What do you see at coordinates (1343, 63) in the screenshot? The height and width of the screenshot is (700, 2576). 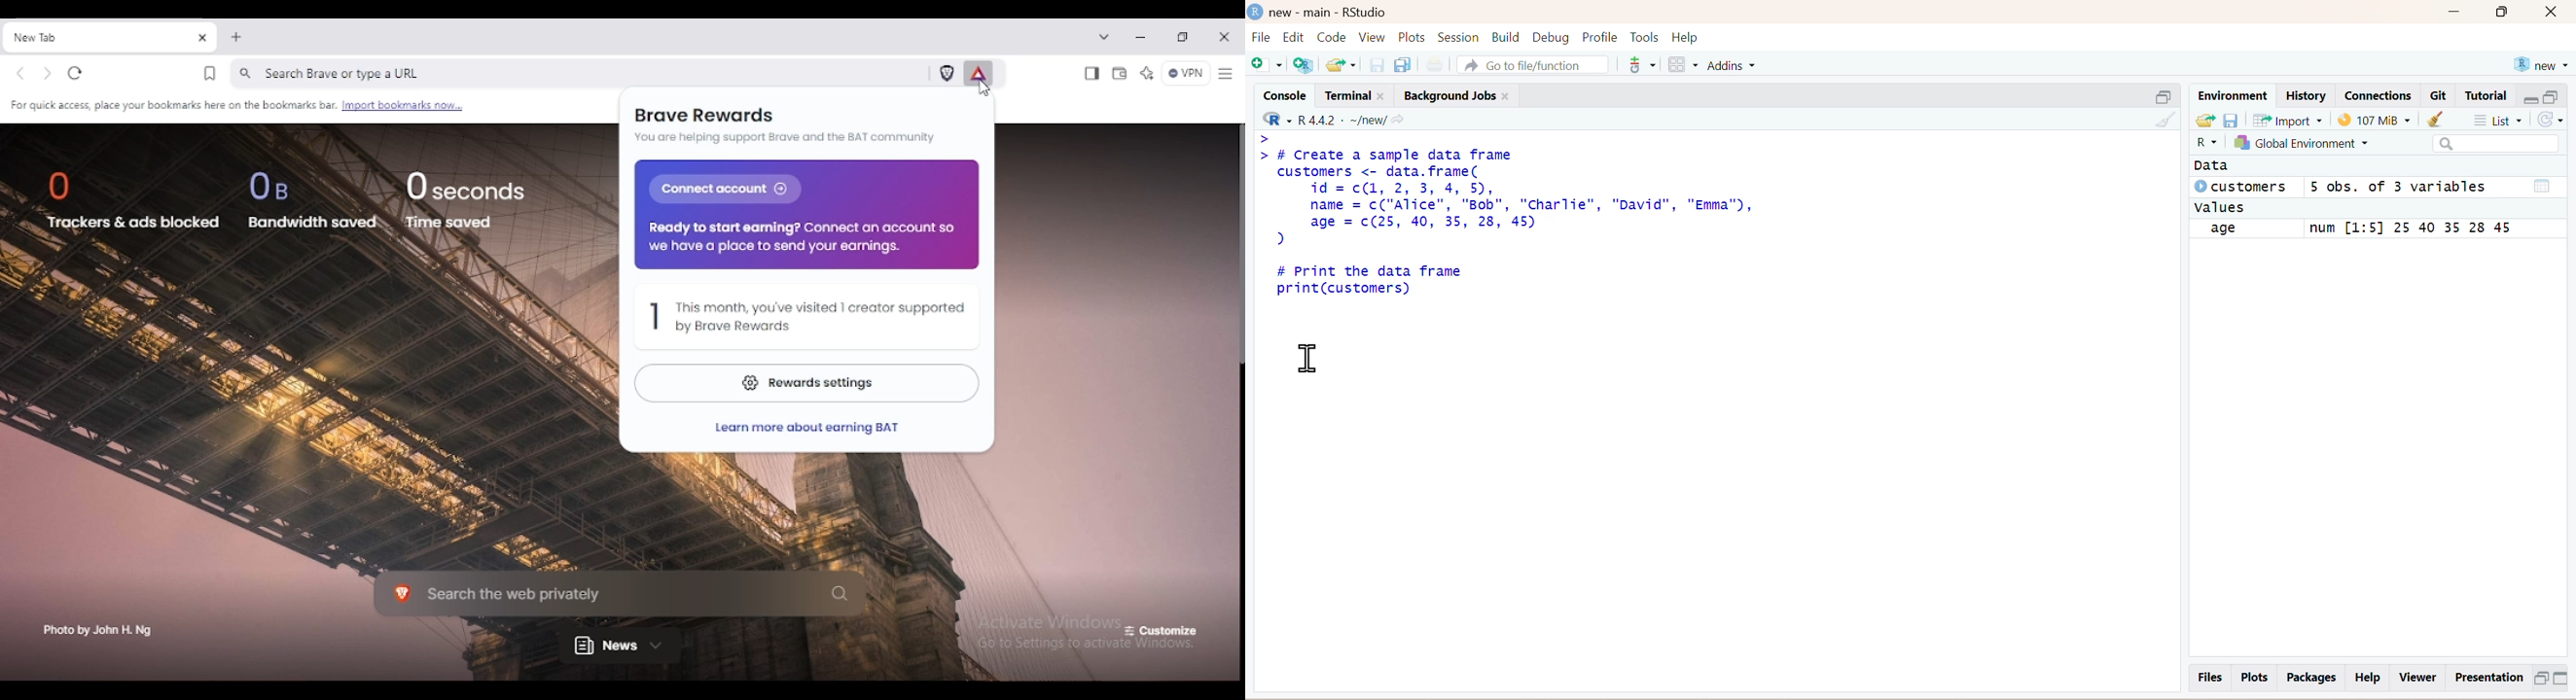 I see `Open existing file` at bounding box center [1343, 63].